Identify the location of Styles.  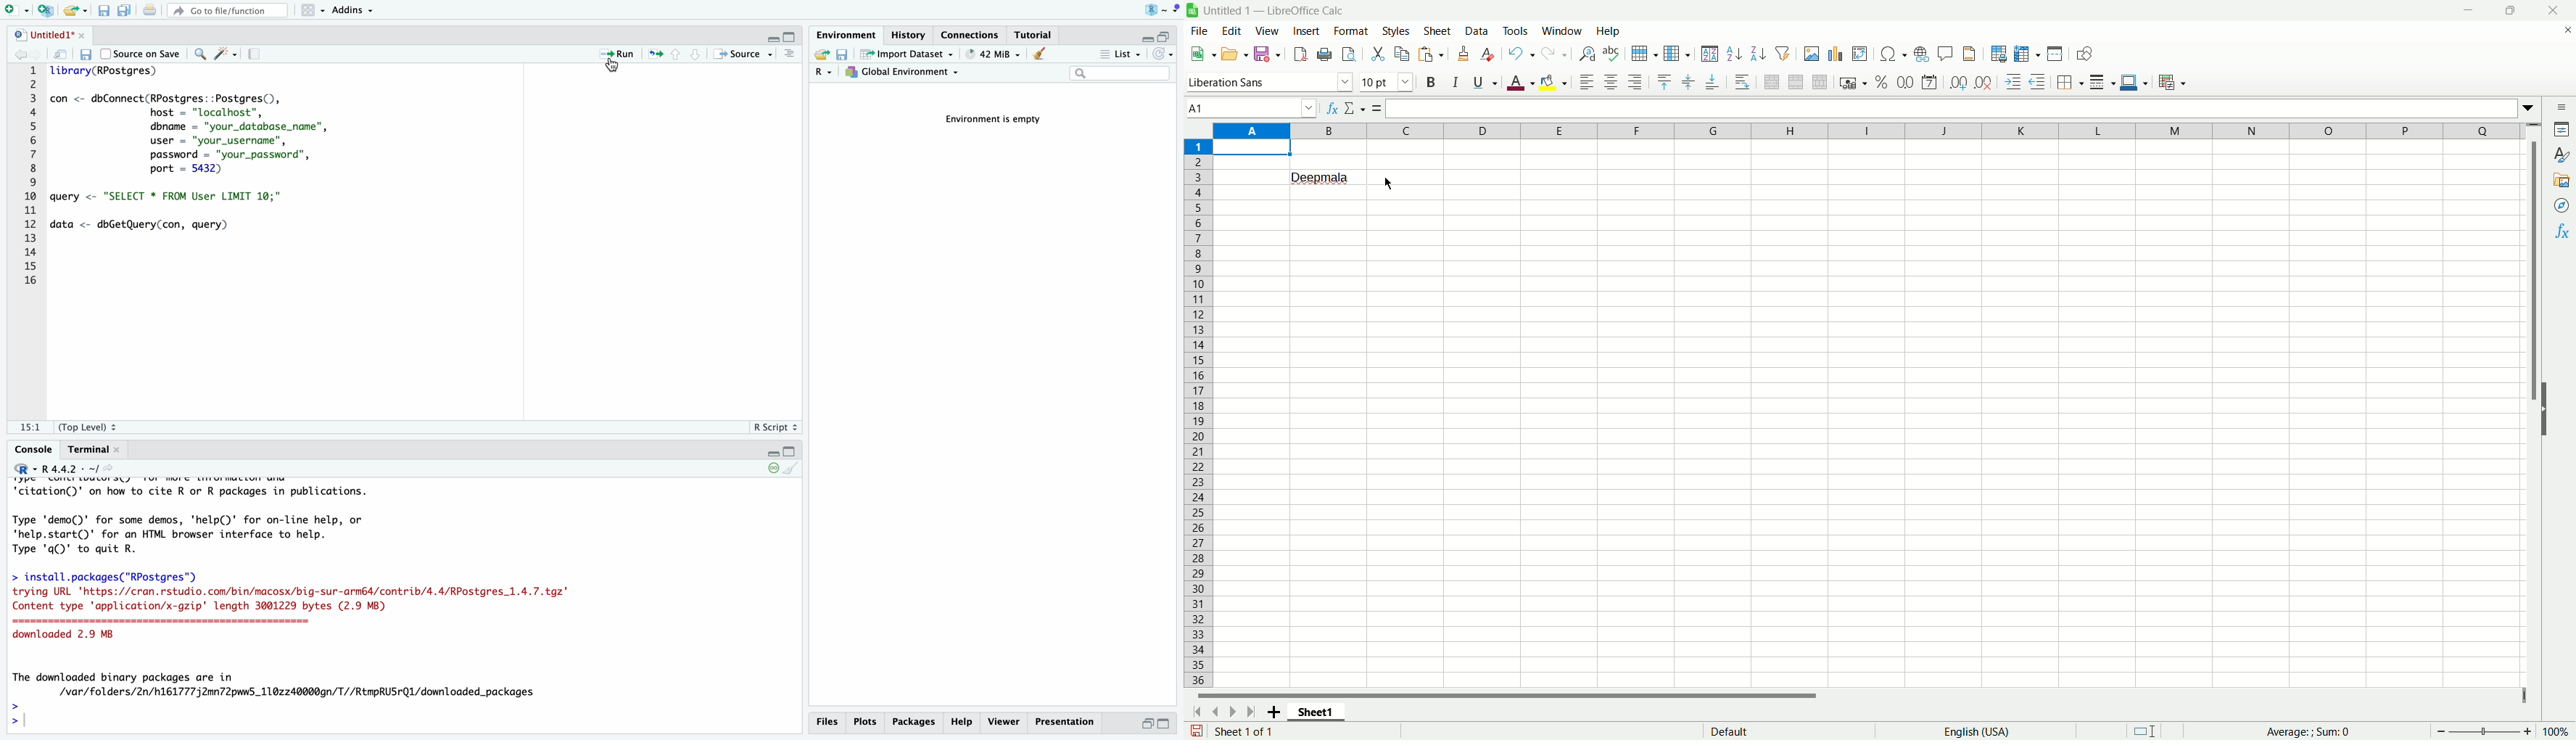
(2561, 156).